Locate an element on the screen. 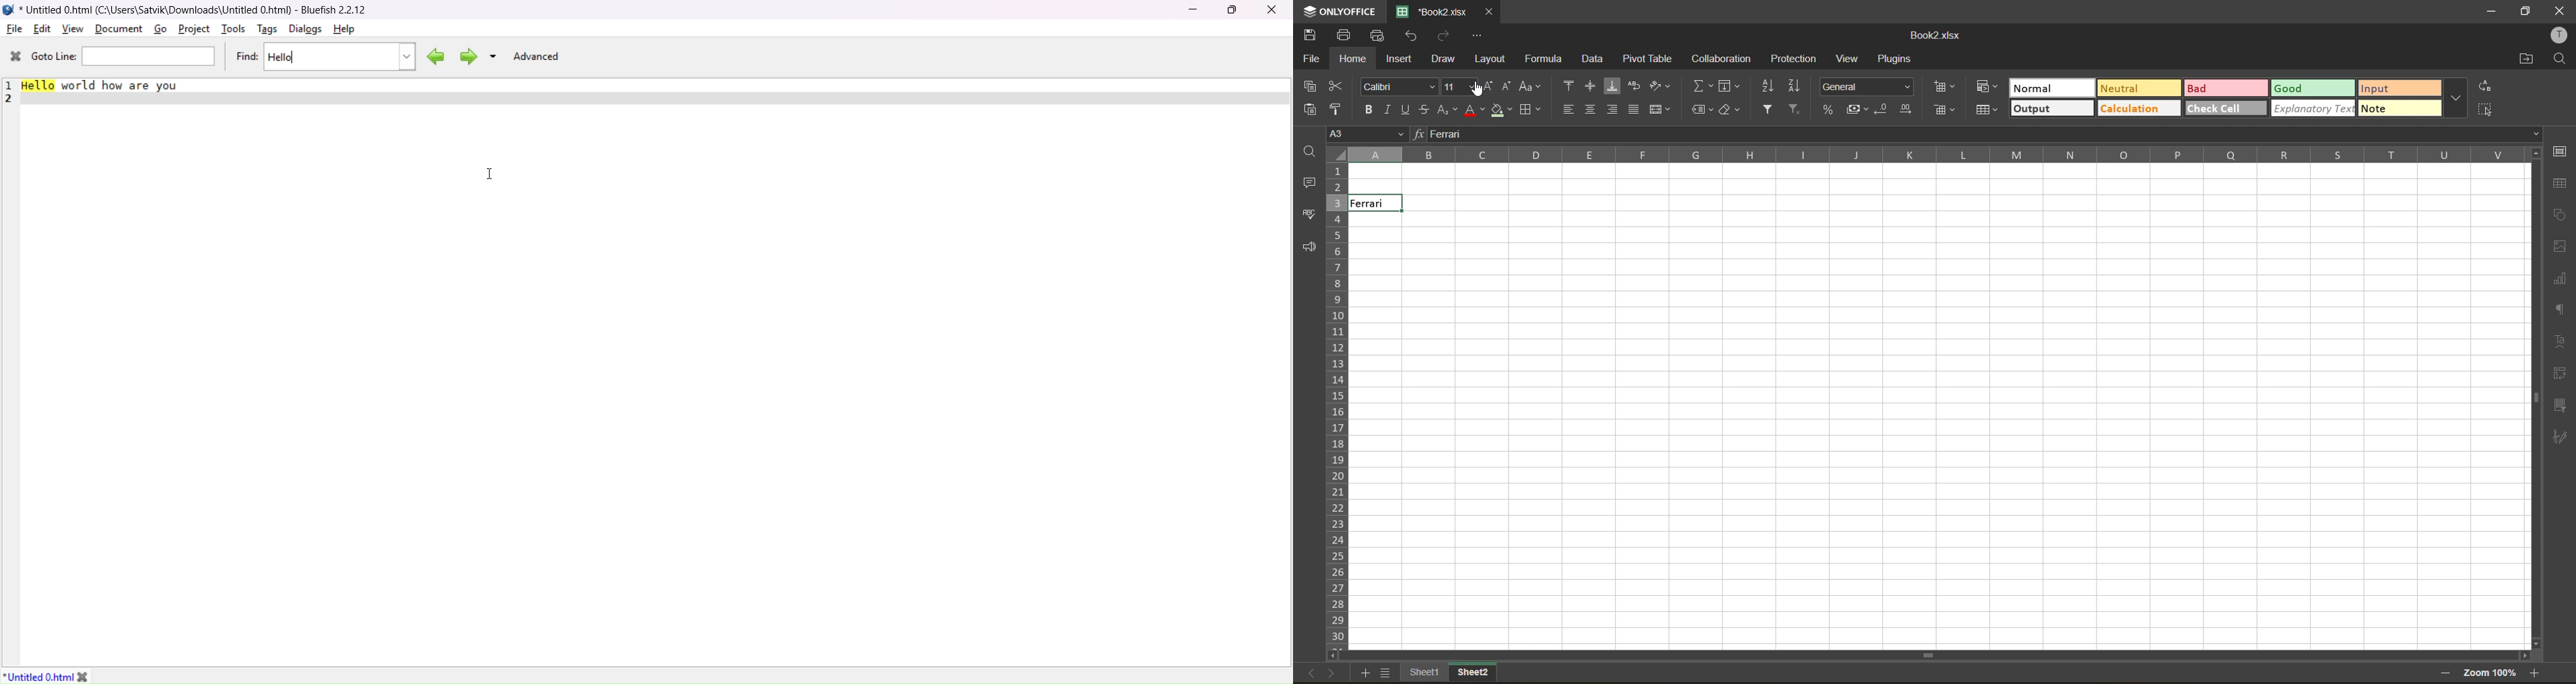 Image resolution: width=2576 pixels, height=700 pixels. format as table is located at coordinates (1987, 111).